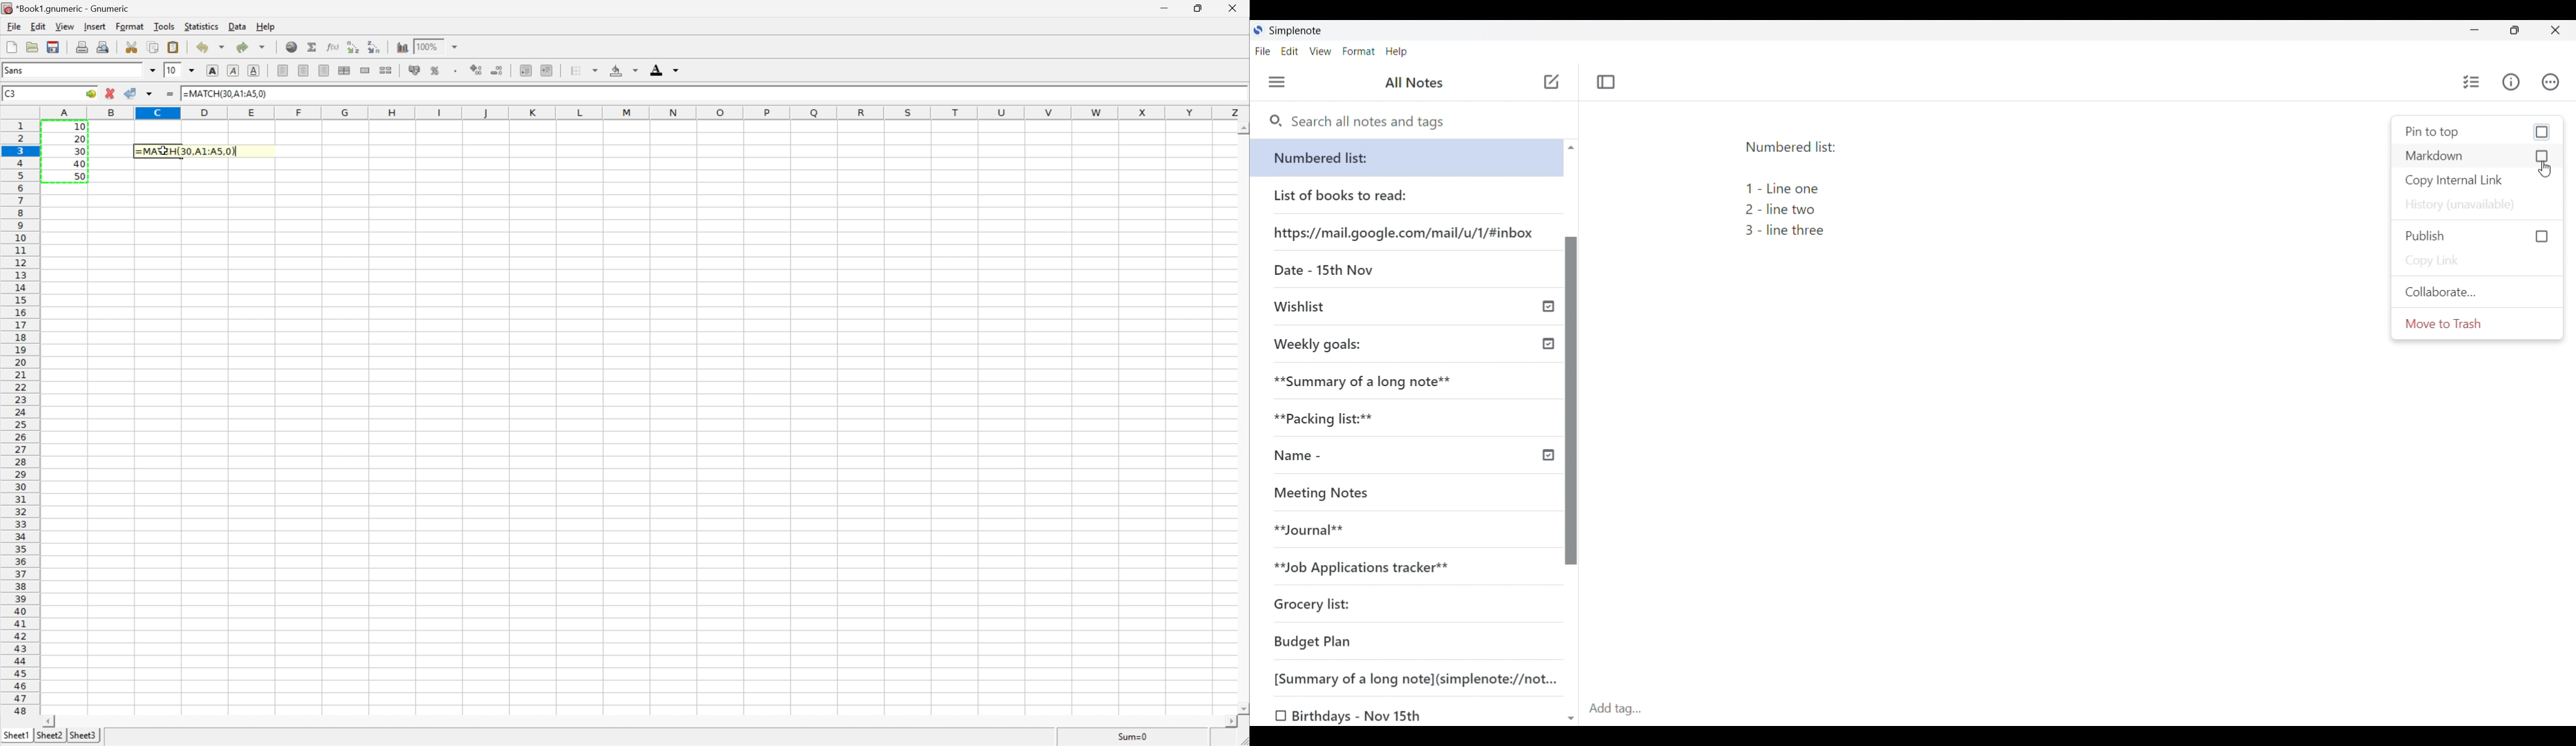 Image resolution: width=2576 pixels, height=756 pixels. Describe the element at coordinates (388, 68) in the screenshot. I see `Split merged ranges of cells` at that location.